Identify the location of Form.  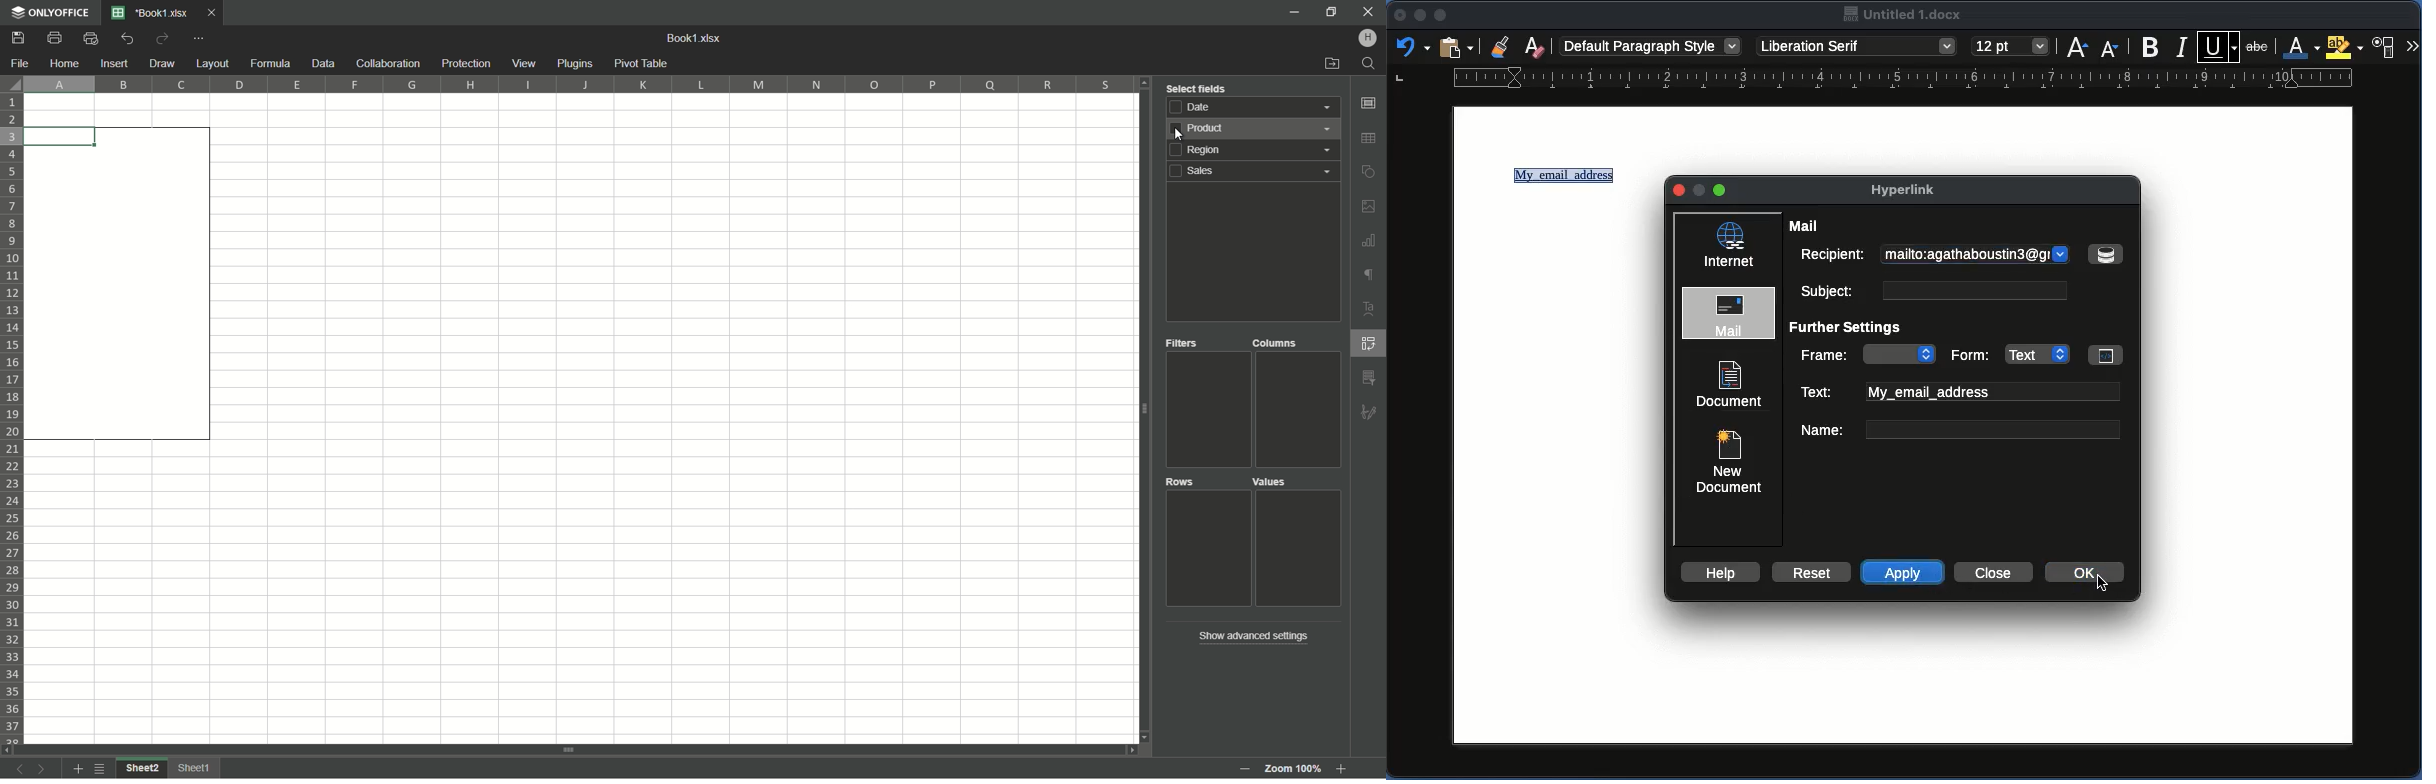
(2034, 353).